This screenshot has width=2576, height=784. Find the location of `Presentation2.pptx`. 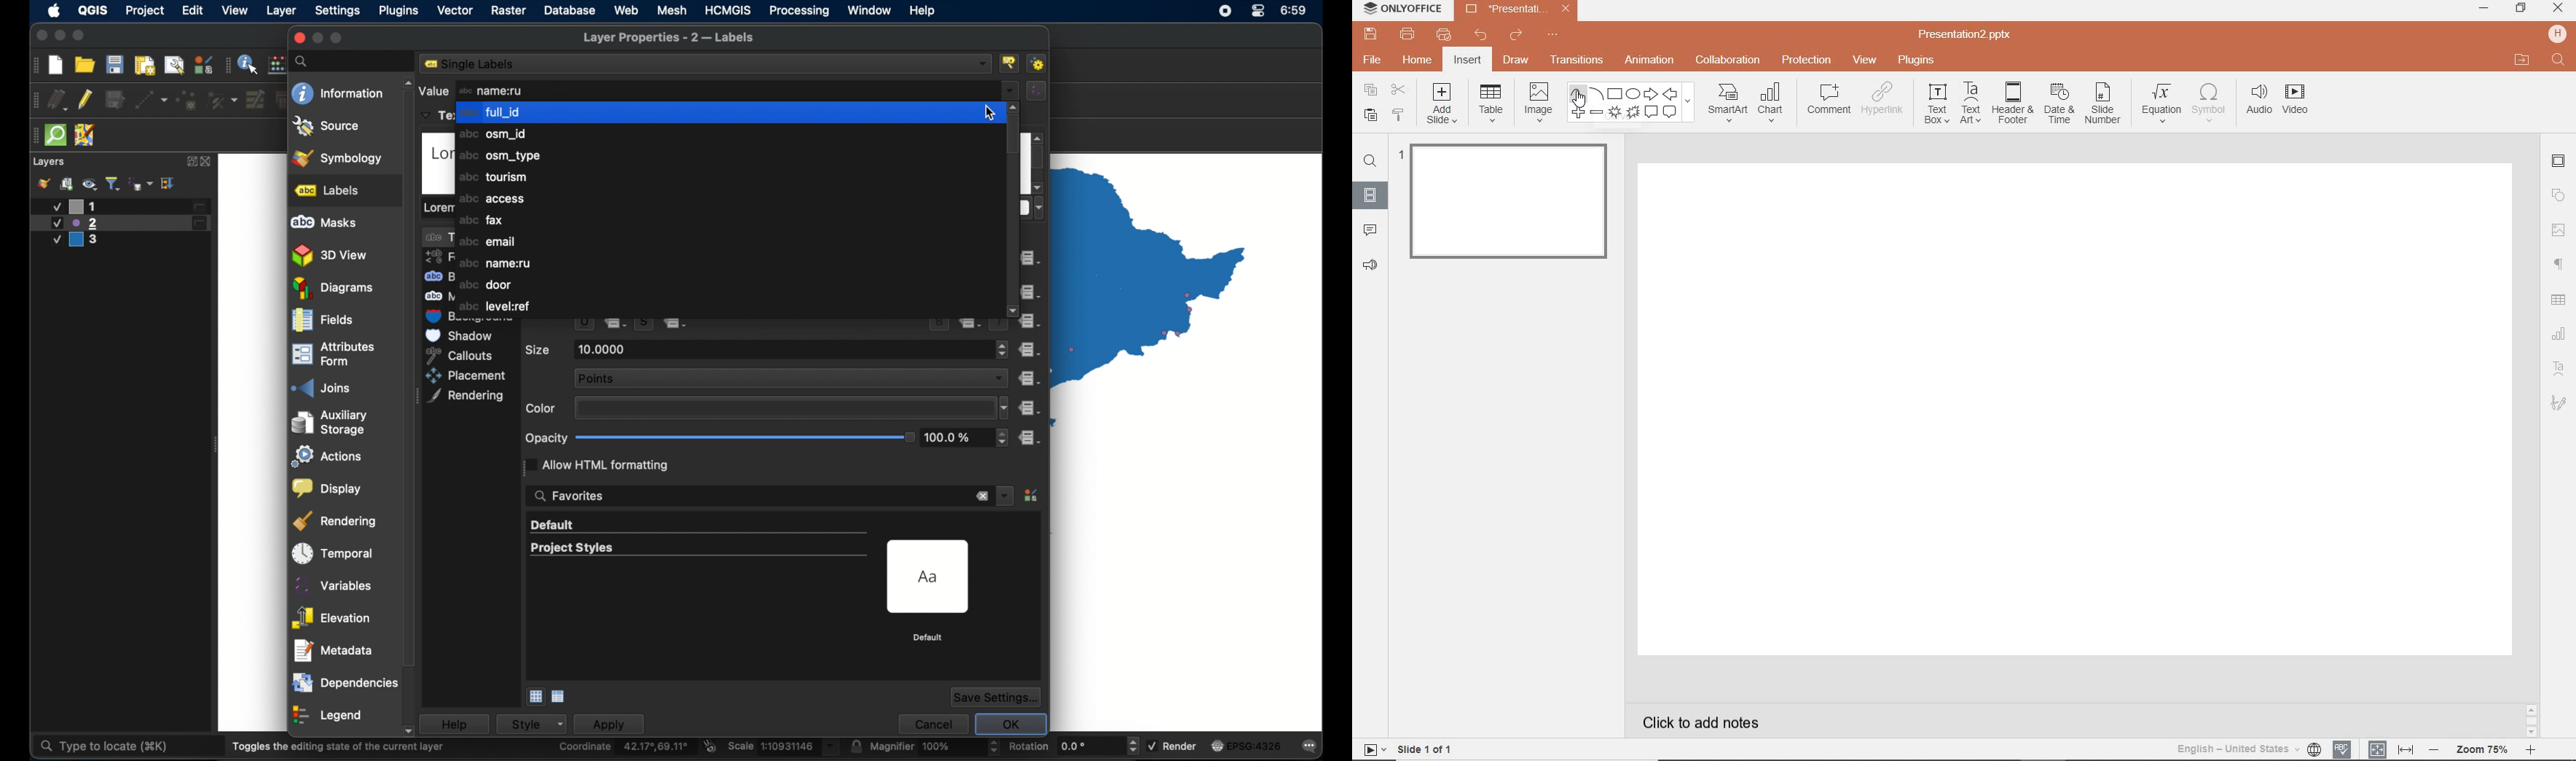

Presentation2.pptx is located at coordinates (1517, 12).